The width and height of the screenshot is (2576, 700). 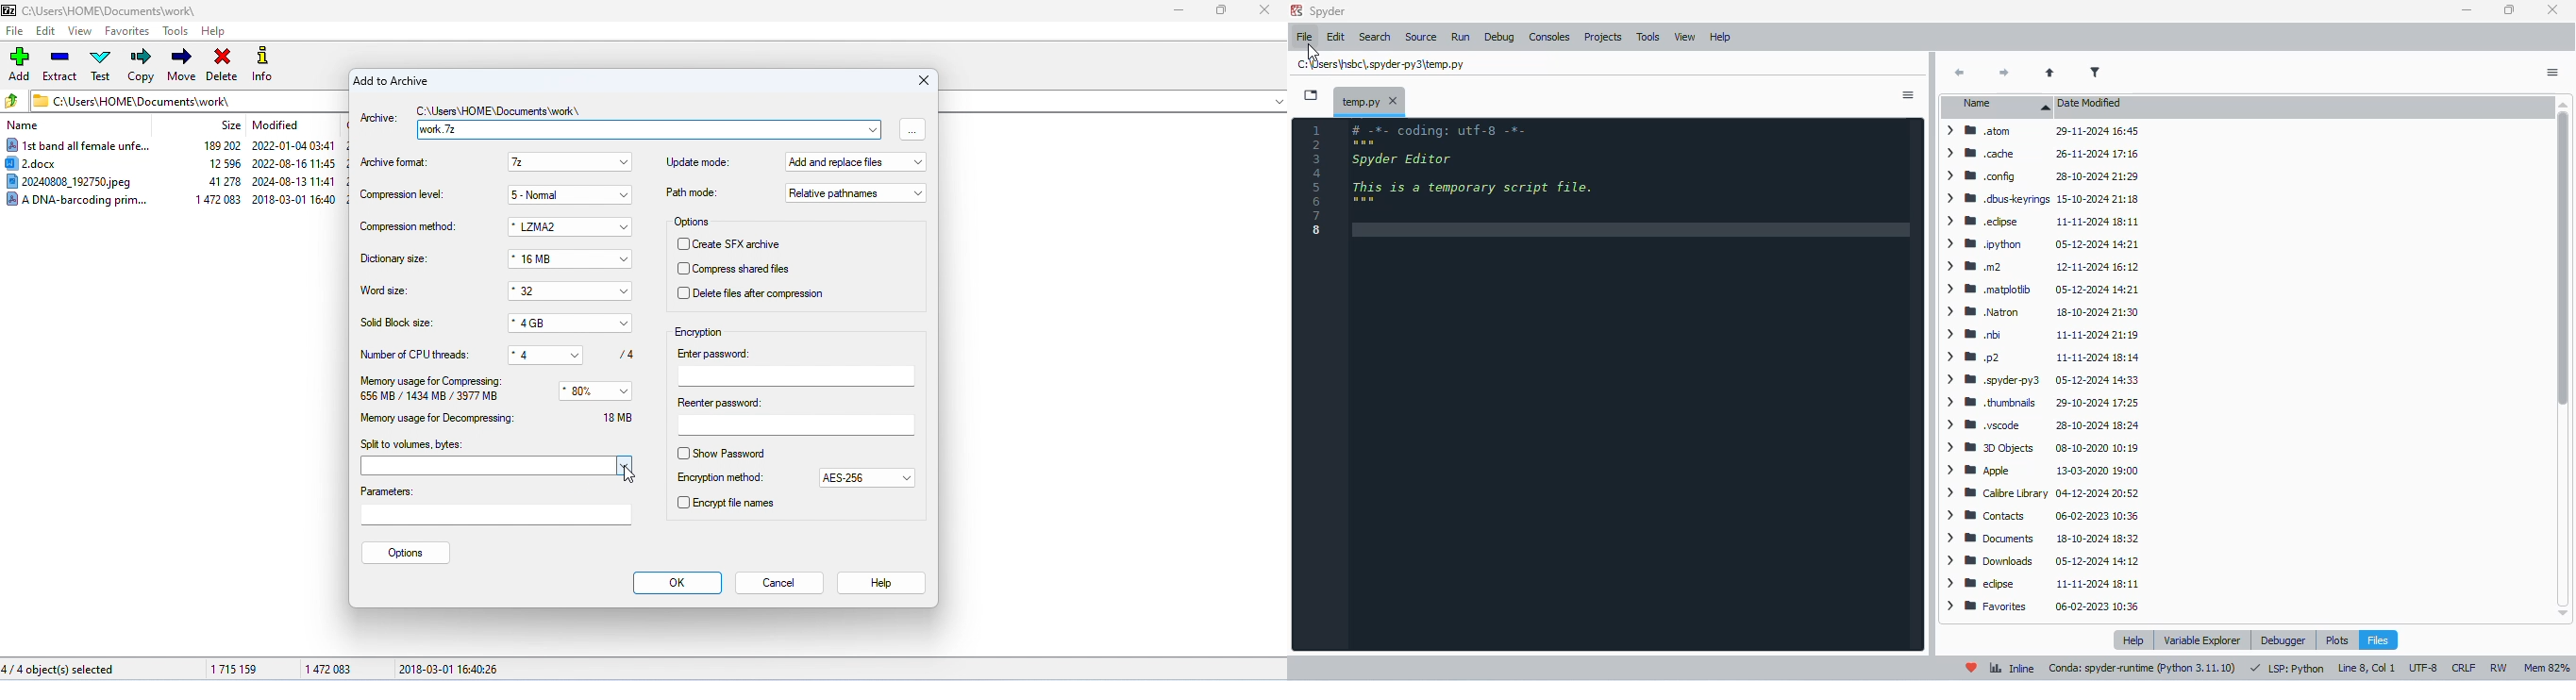 I want to click on check box, so click(x=682, y=454).